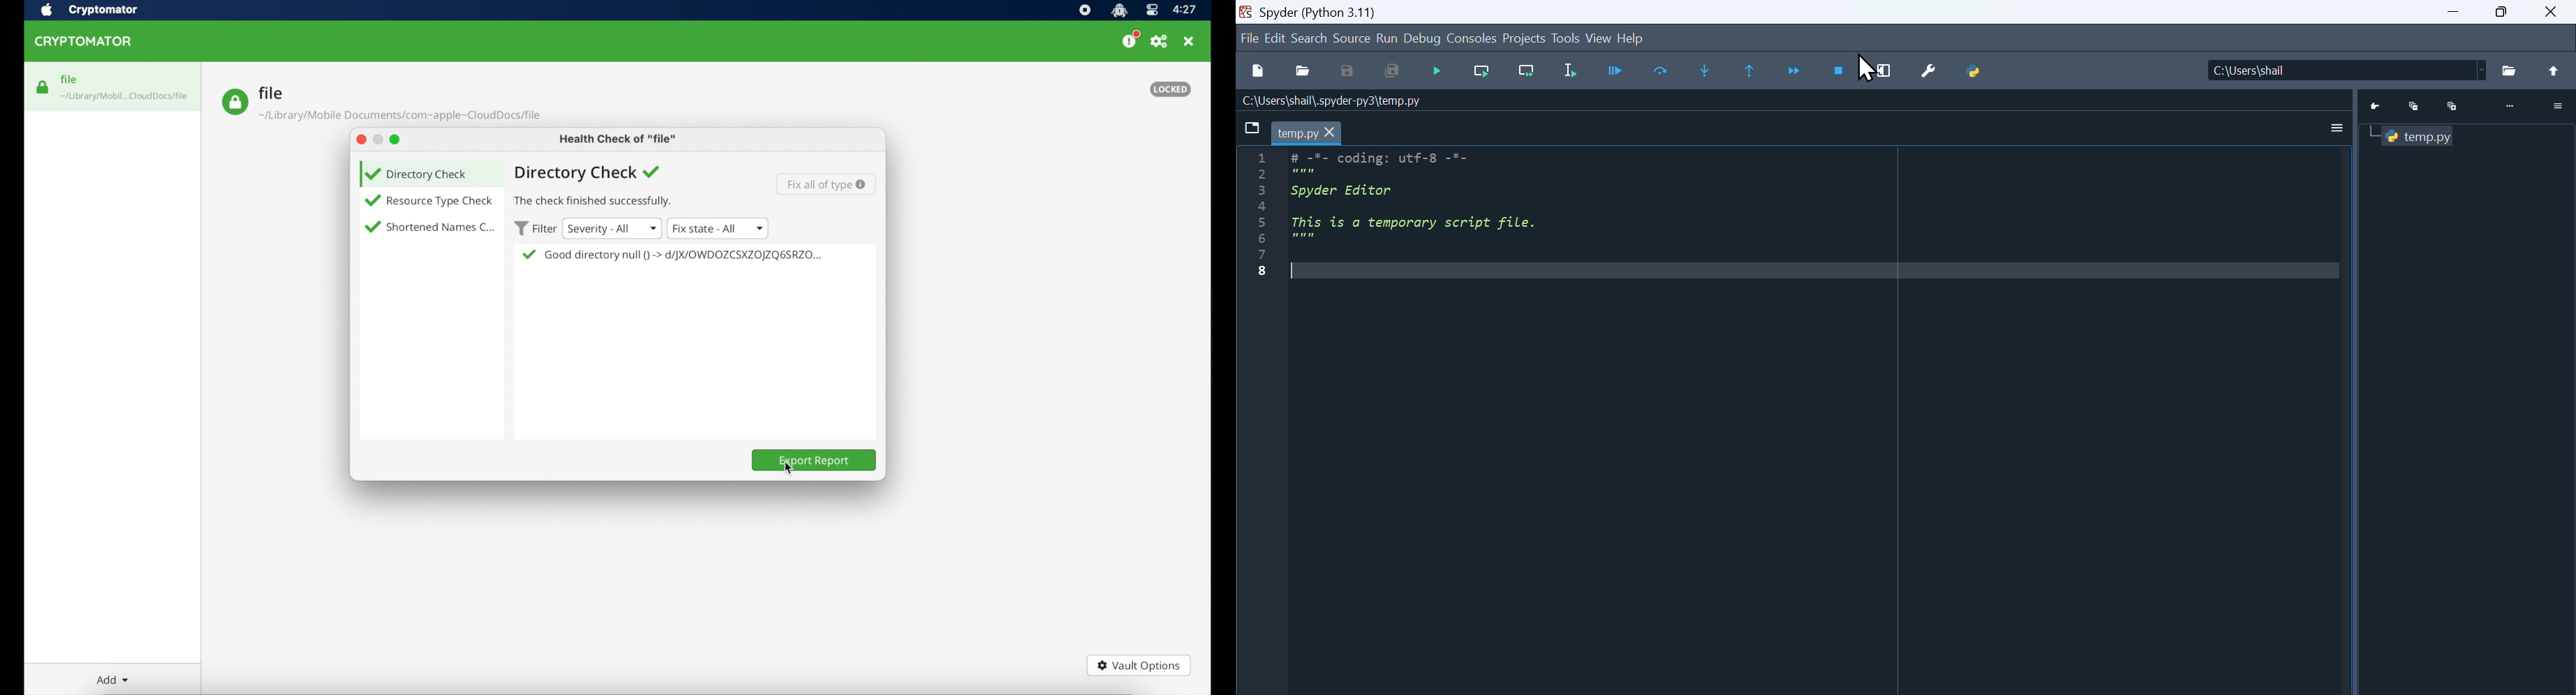 The width and height of the screenshot is (2576, 700). What do you see at coordinates (2333, 128) in the screenshot?
I see `More options` at bounding box center [2333, 128].